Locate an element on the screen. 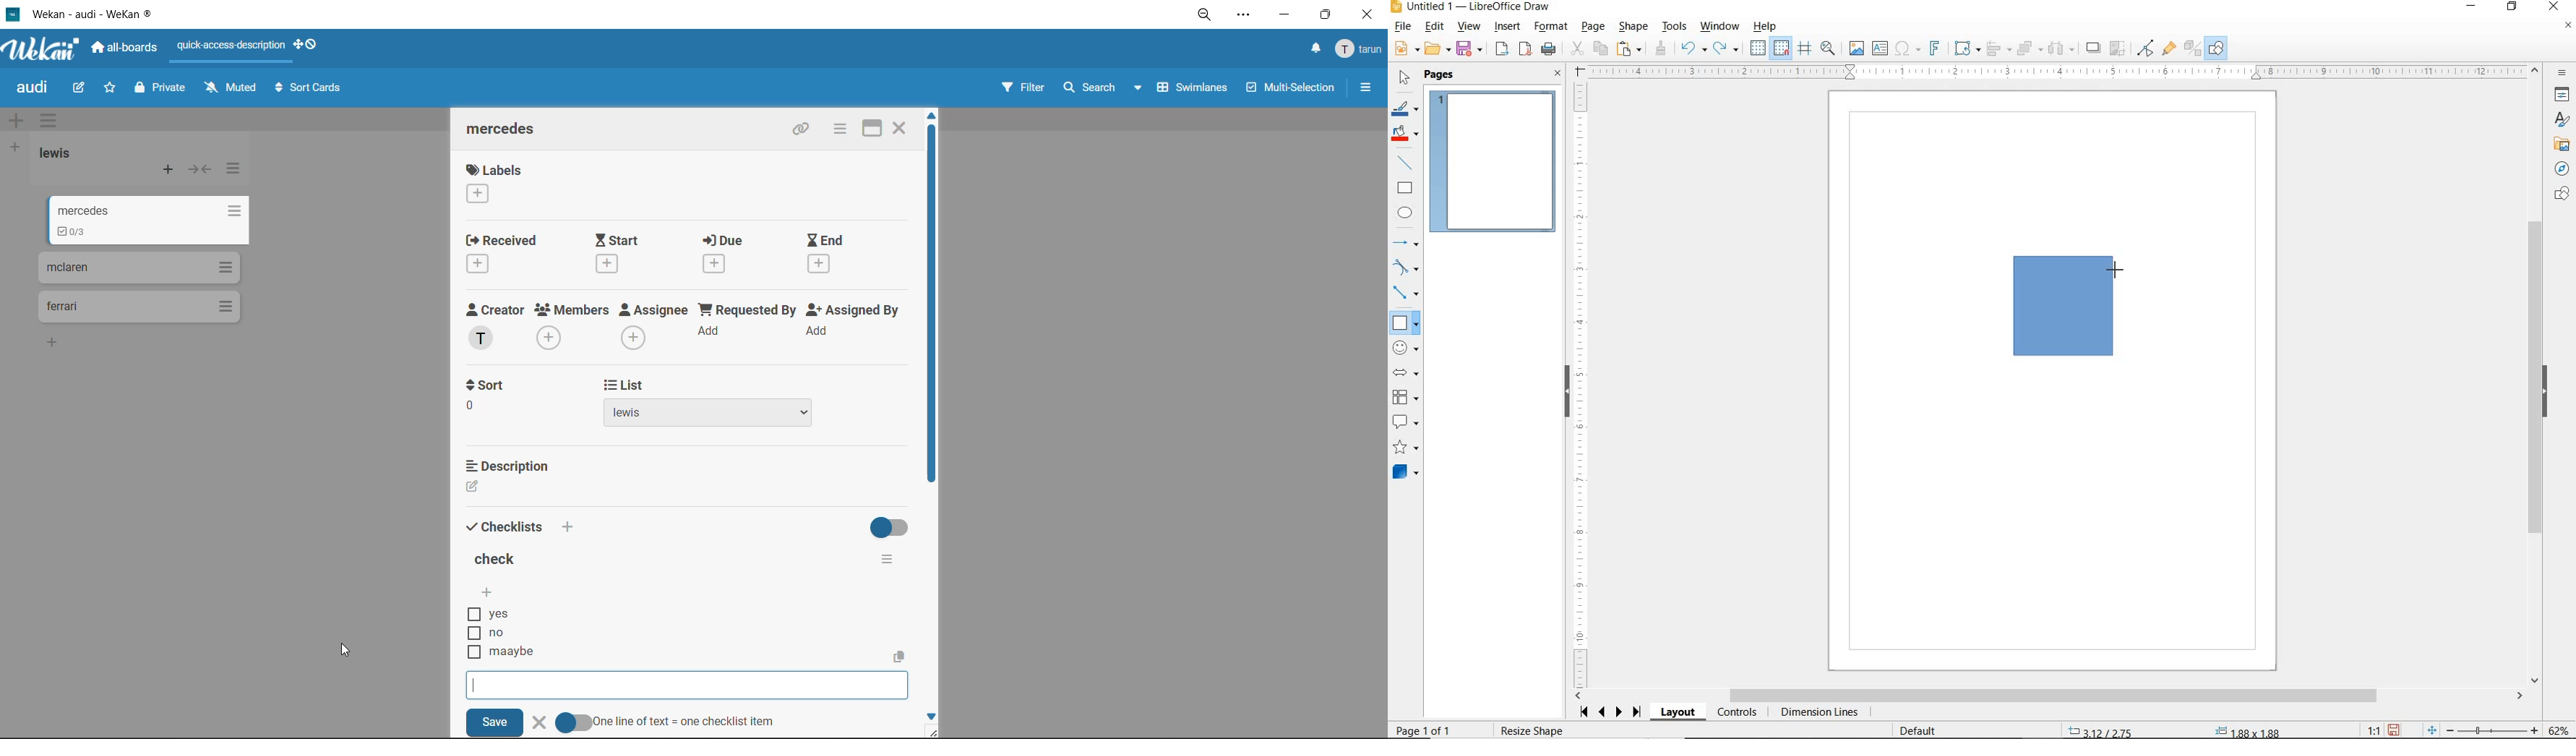 This screenshot has height=756, width=2576. end is located at coordinates (832, 253).